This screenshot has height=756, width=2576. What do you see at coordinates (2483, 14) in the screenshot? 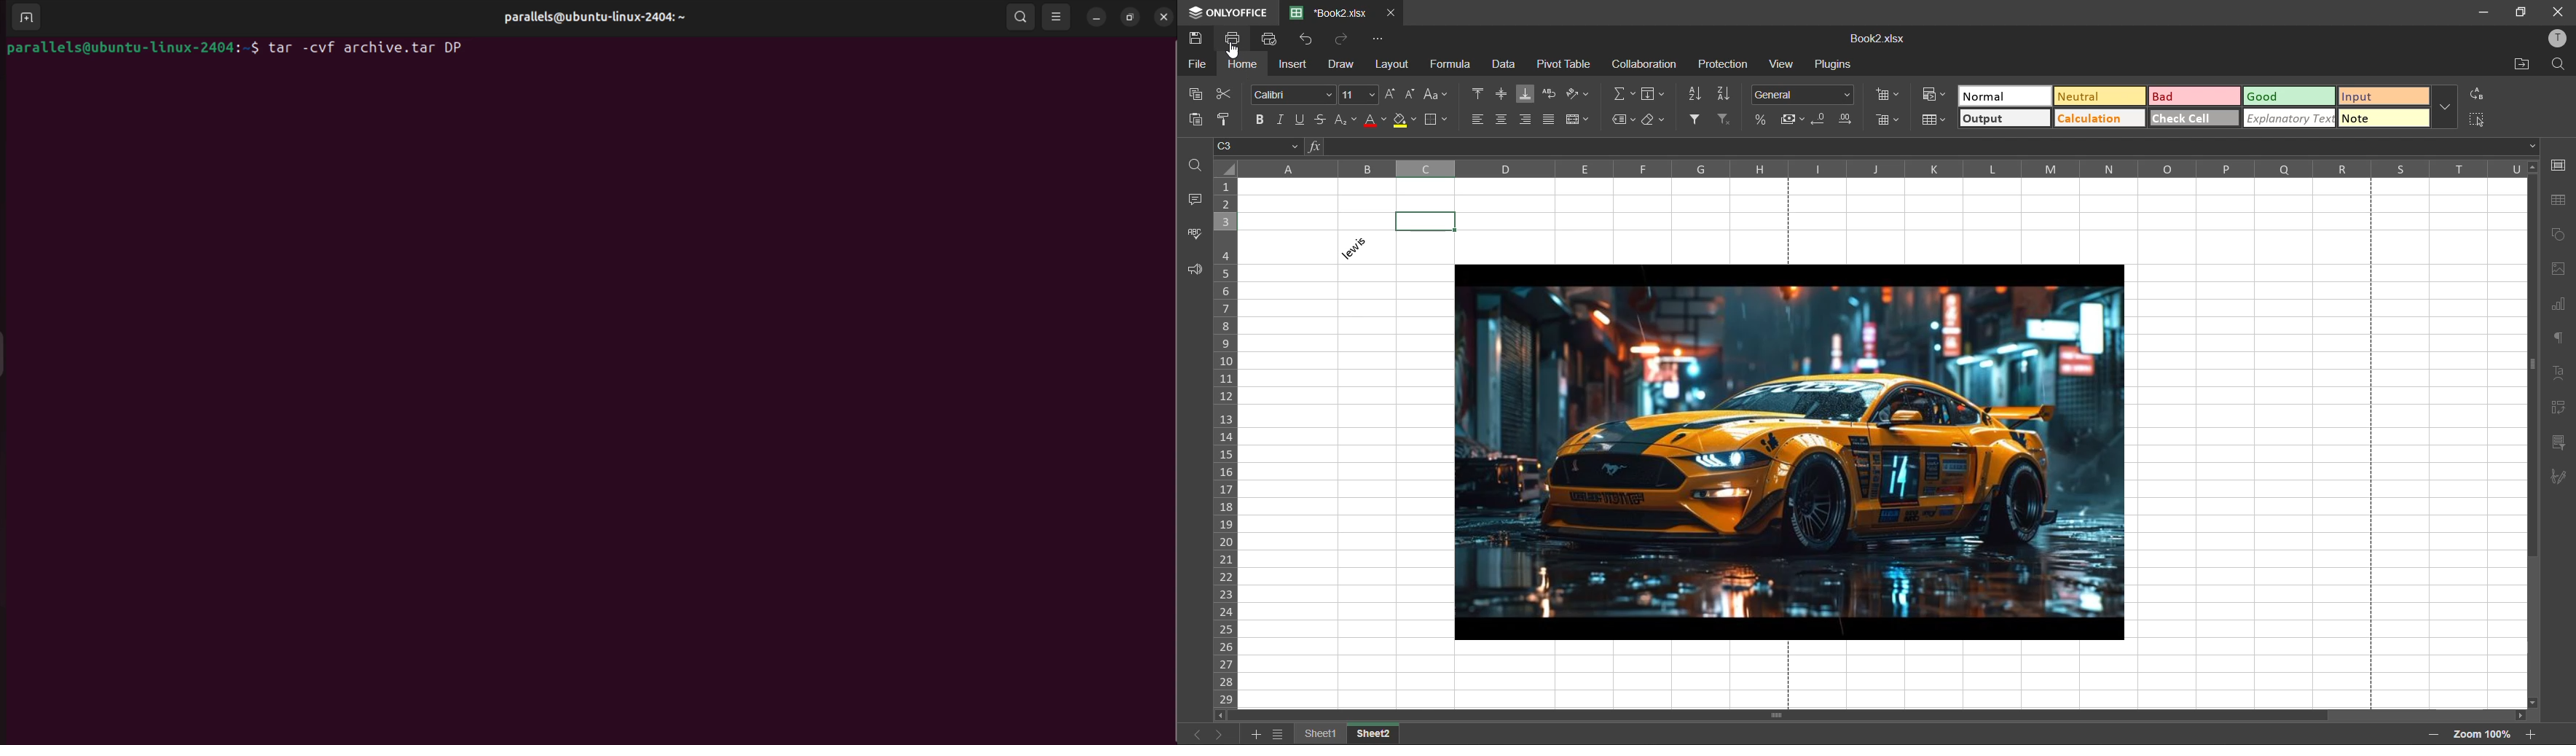
I see `minimize` at bounding box center [2483, 14].